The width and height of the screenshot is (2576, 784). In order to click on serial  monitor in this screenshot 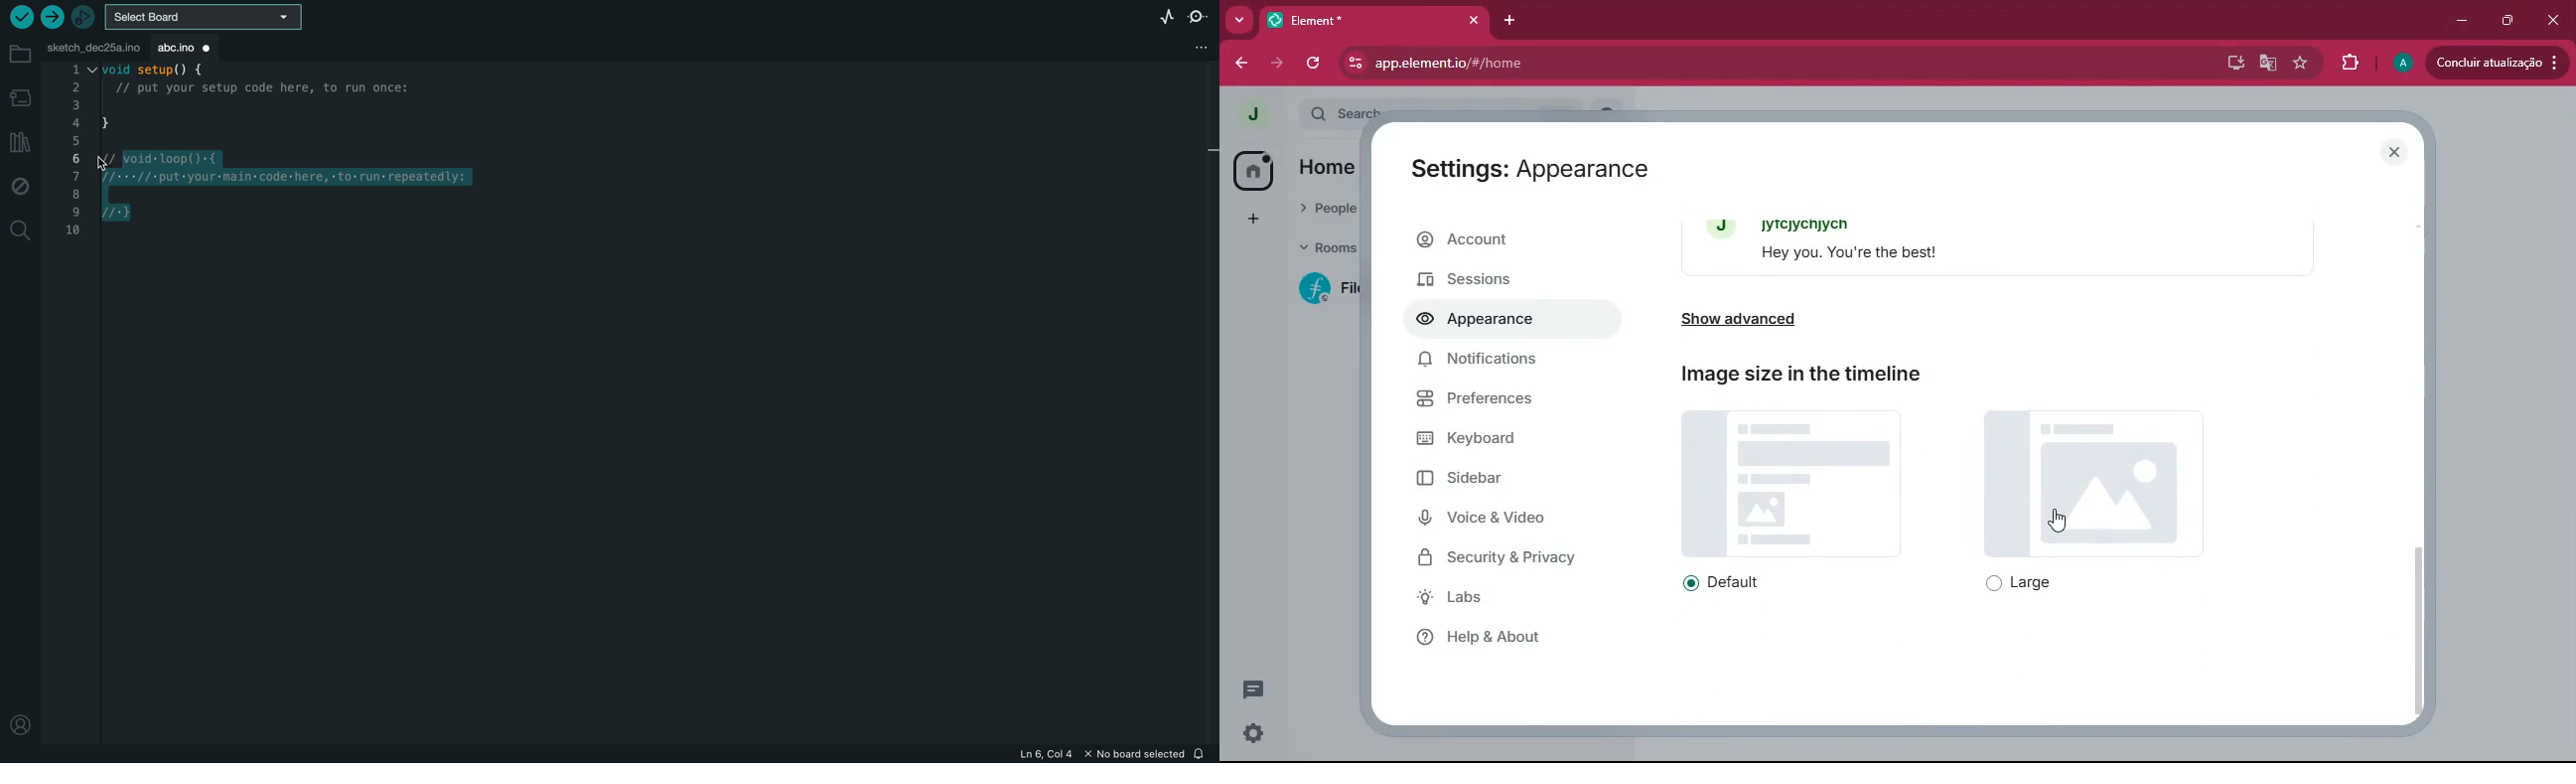, I will do `click(1200, 18)`.